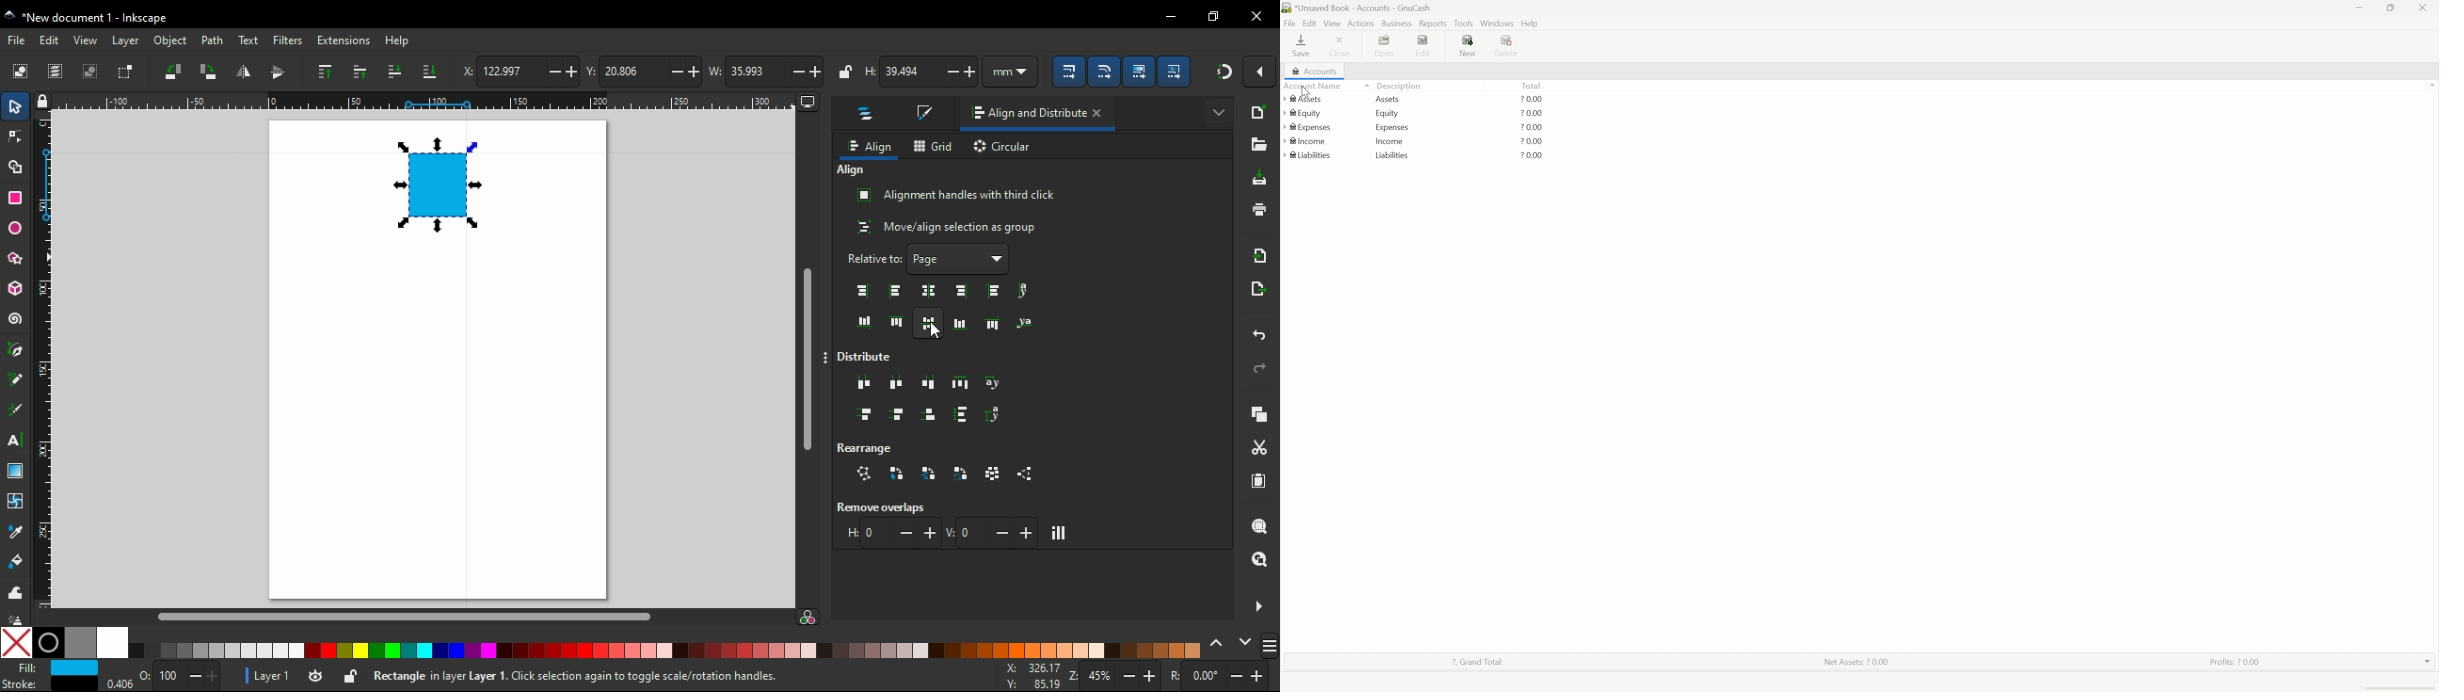 The width and height of the screenshot is (2464, 700). What do you see at coordinates (929, 259) in the screenshot?
I see `relative to` at bounding box center [929, 259].